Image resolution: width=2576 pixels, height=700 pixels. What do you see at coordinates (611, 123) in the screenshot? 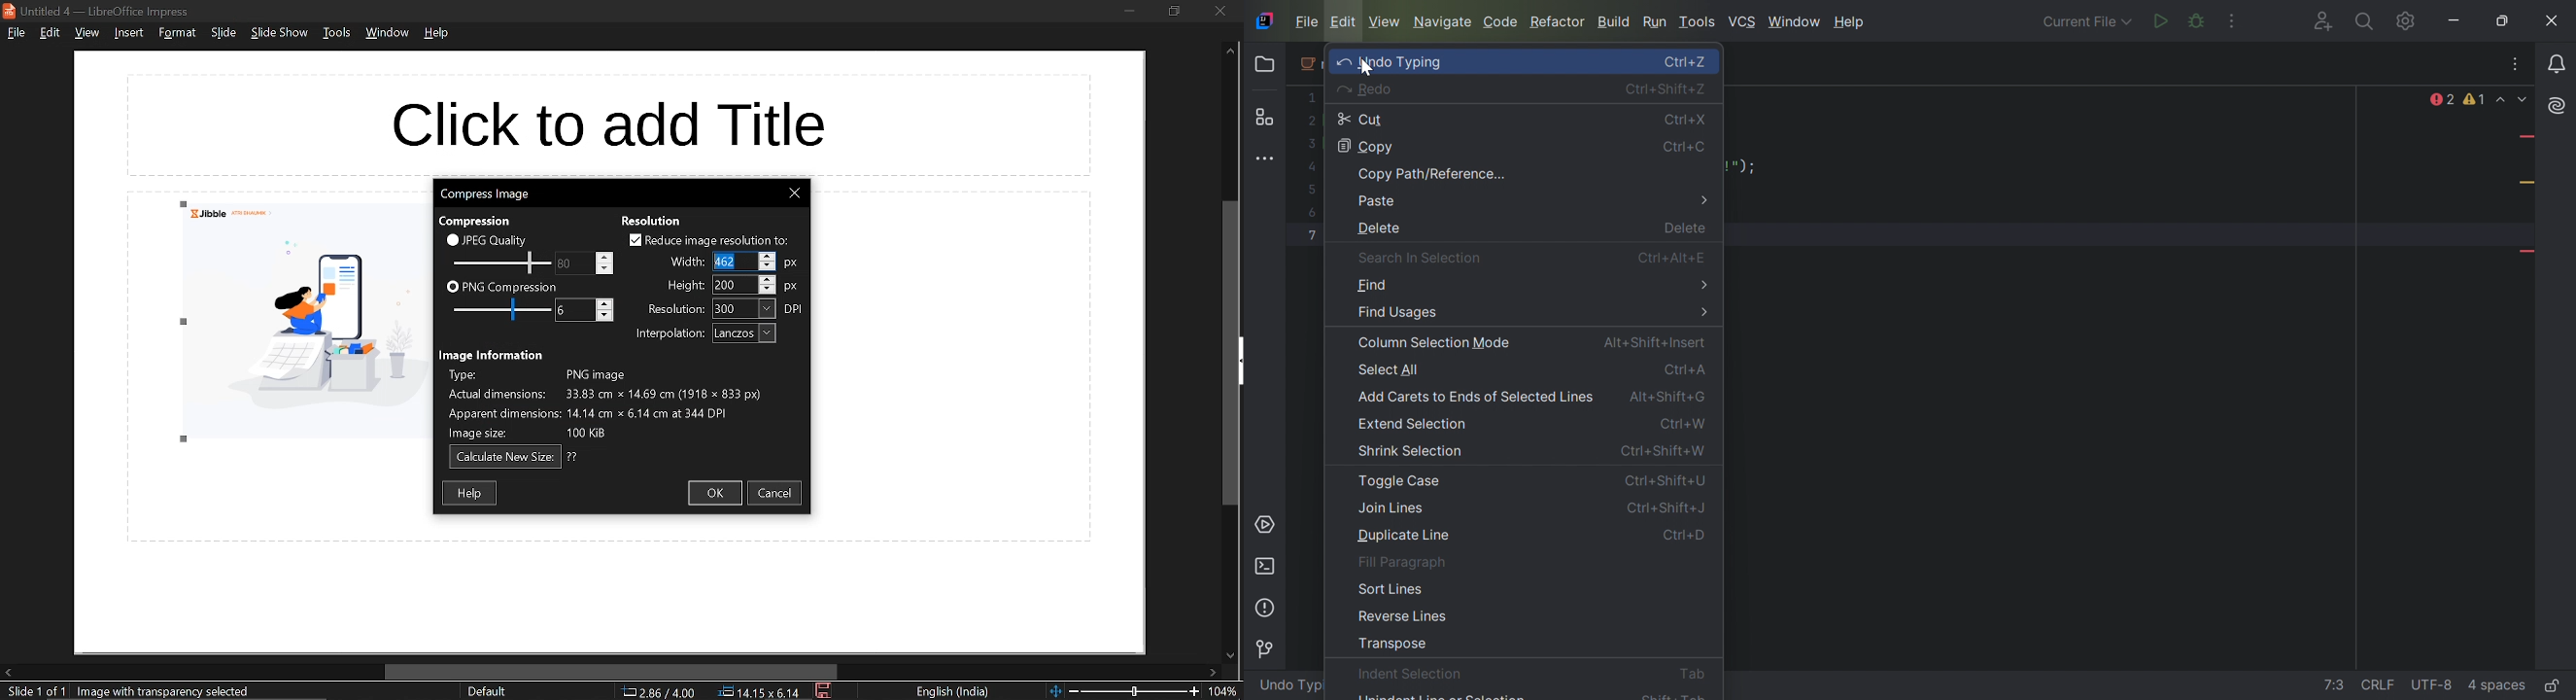
I see `space for title` at bounding box center [611, 123].